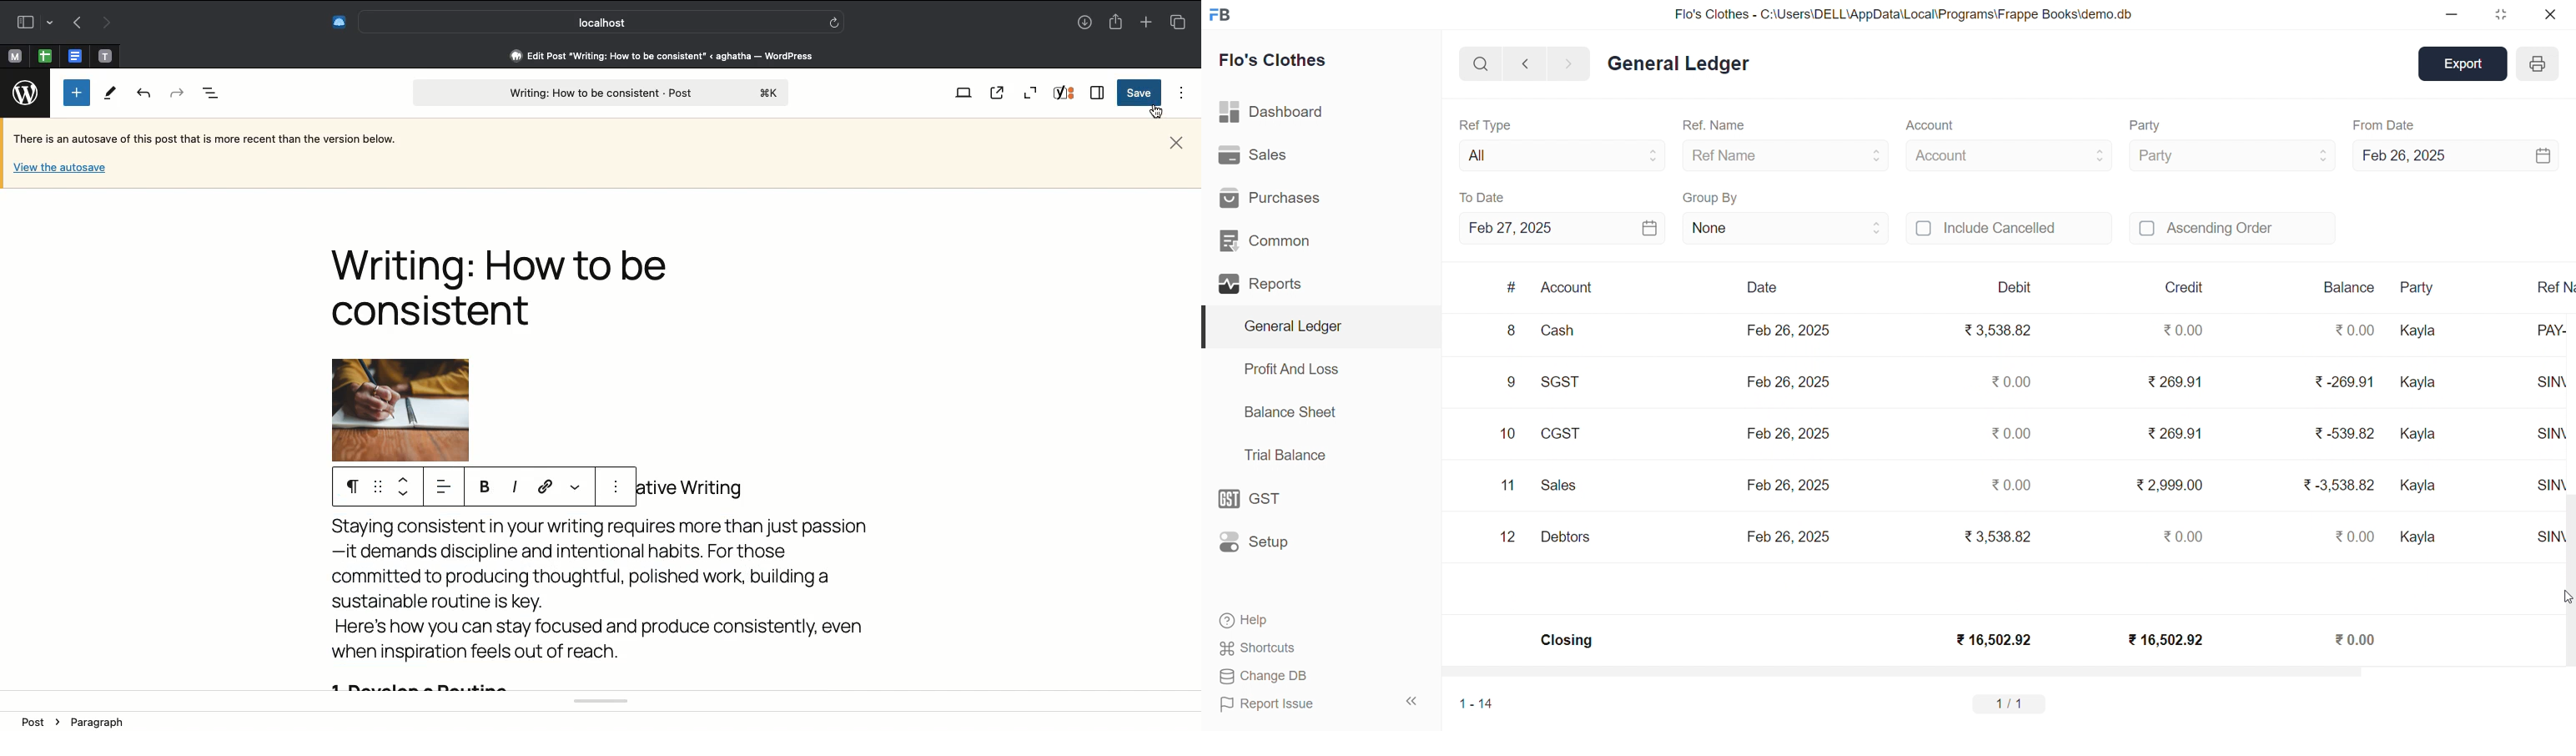 The height and width of the screenshot is (756, 2576). What do you see at coordinates (2427, 288) in the screenshot?
I see `Party` at bounding box center [2427, 288].